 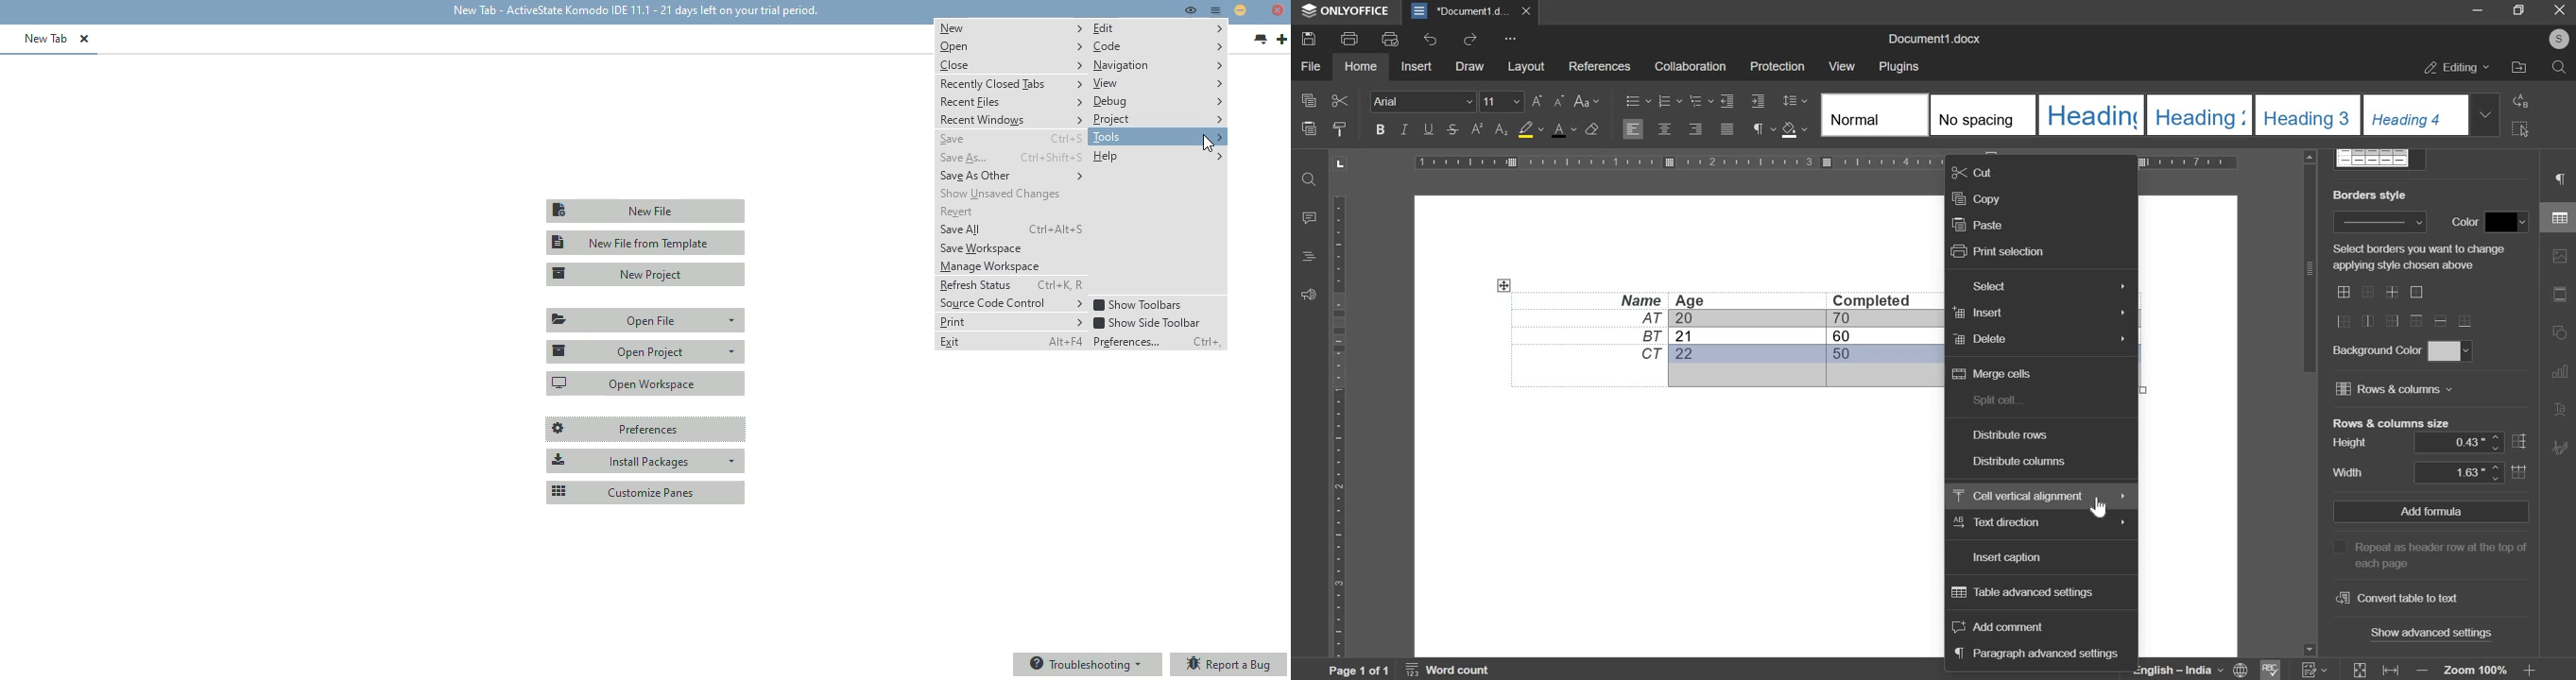 I want to click on search, so click(x=1310, y=177).